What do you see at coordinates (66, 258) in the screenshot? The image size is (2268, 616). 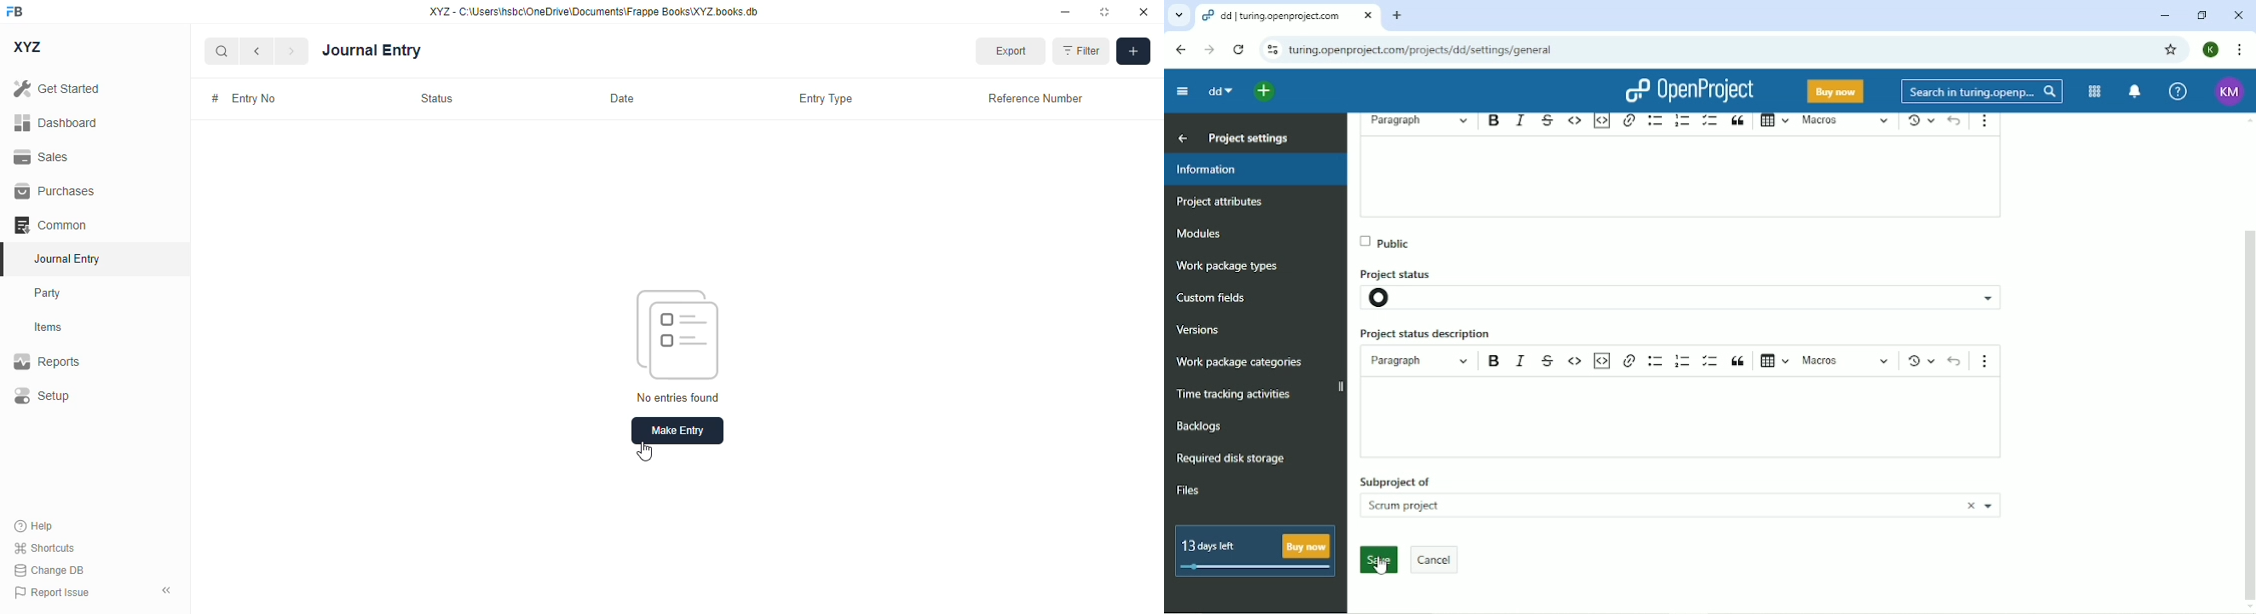 I see `journal entry` at bounding box center [66, 258].